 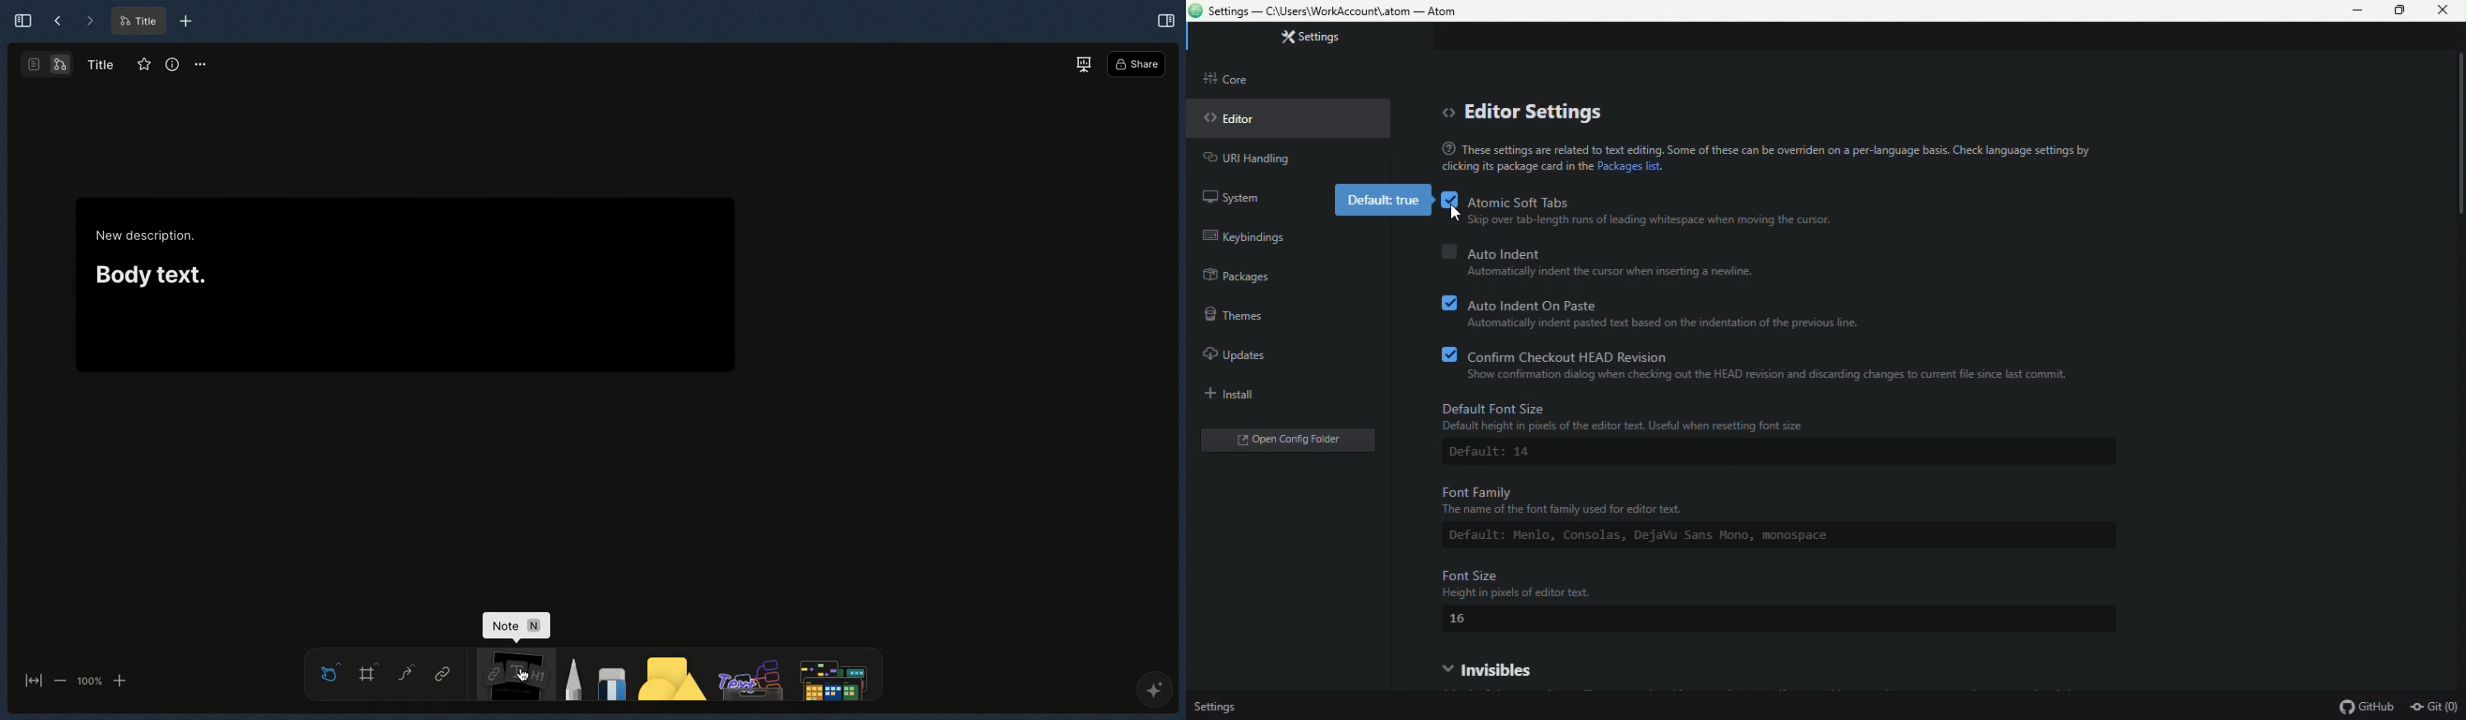 I want to click on System, so click(x=1236, y=201).